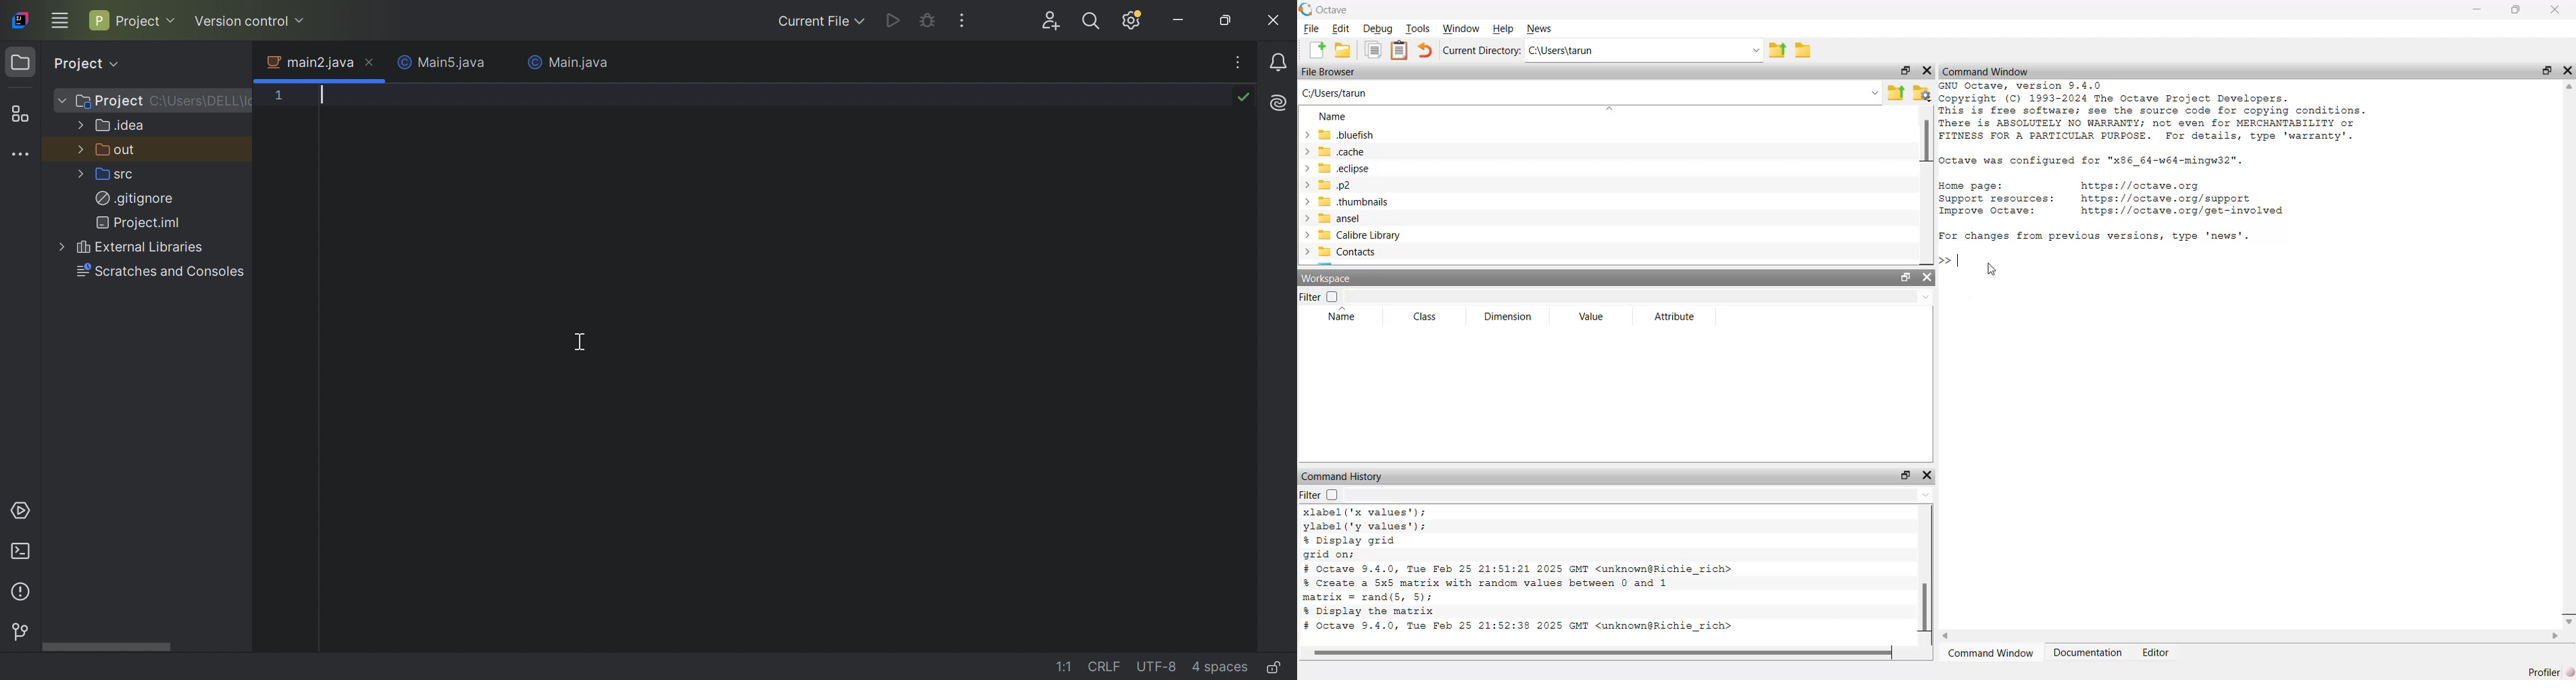 This screenshot has width=2576, height=700. What do you see at coordinates (894, 21) in the screenshot?
I see `Run` at bounding box center [894, 21].